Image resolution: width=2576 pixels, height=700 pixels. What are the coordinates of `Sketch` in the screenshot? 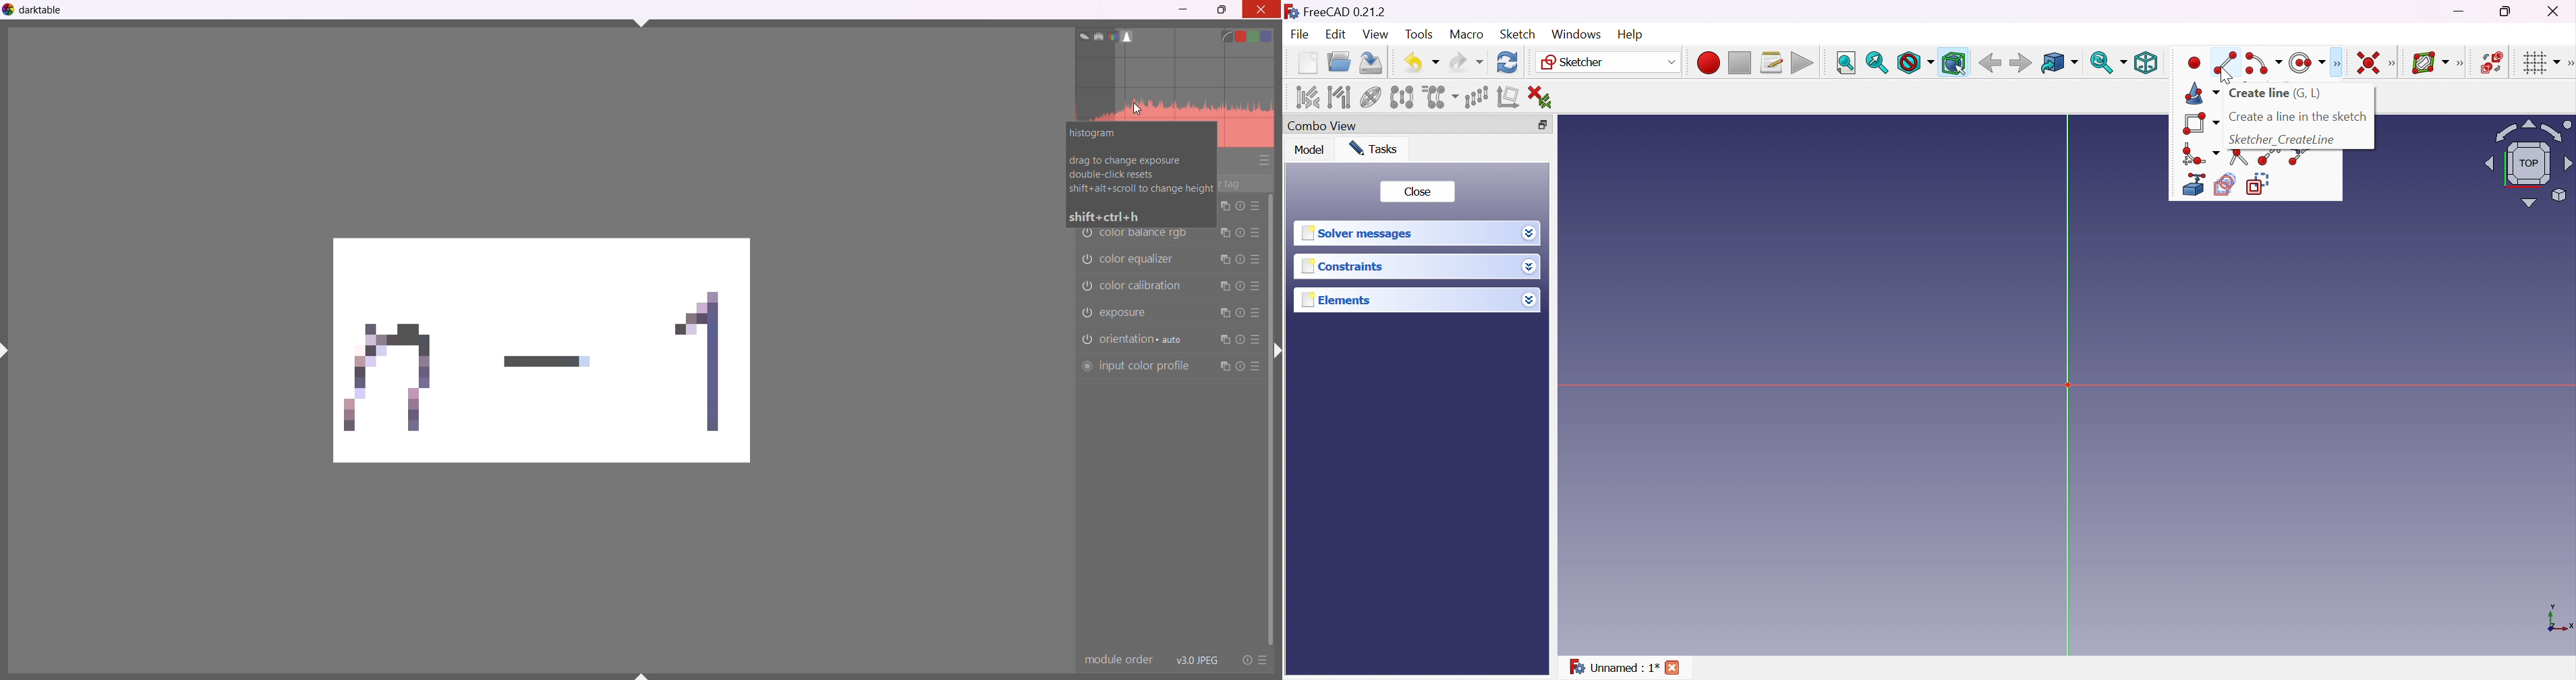 It's located at (1519, 34).